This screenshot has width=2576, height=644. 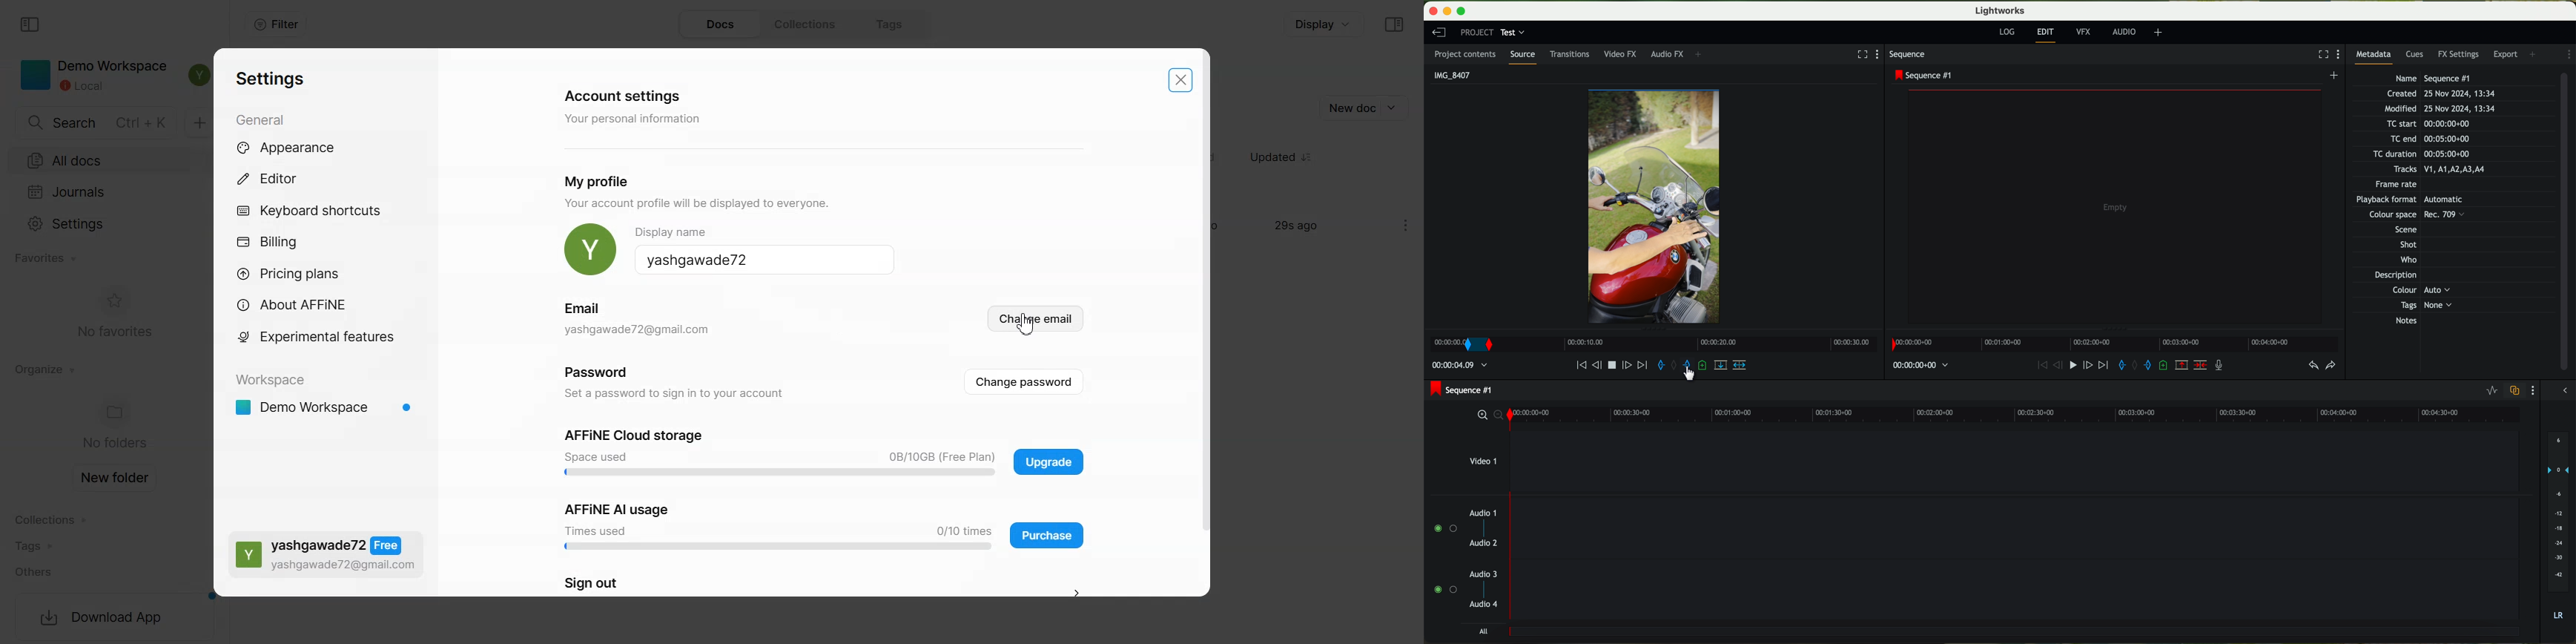 I want to click on show settings menu, so click(x=2568, y=54).